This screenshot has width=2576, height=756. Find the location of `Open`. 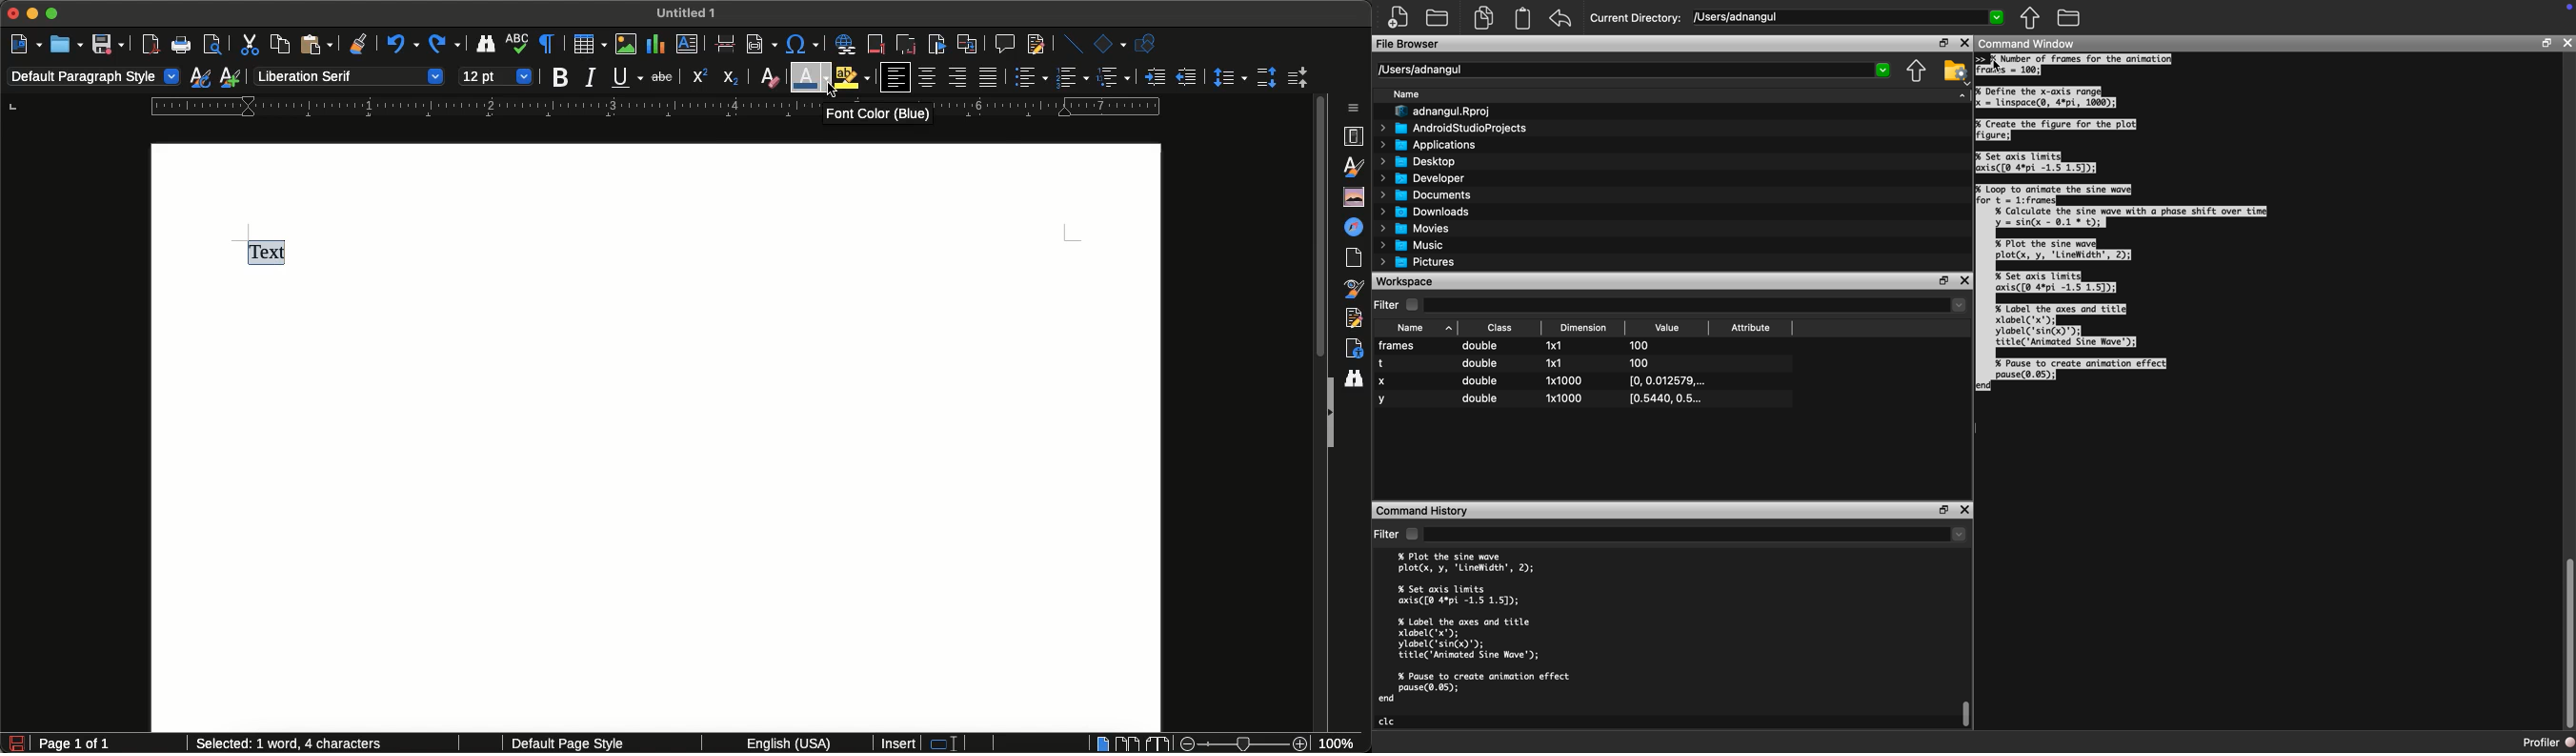

Open is located at coordinates (66, 44).